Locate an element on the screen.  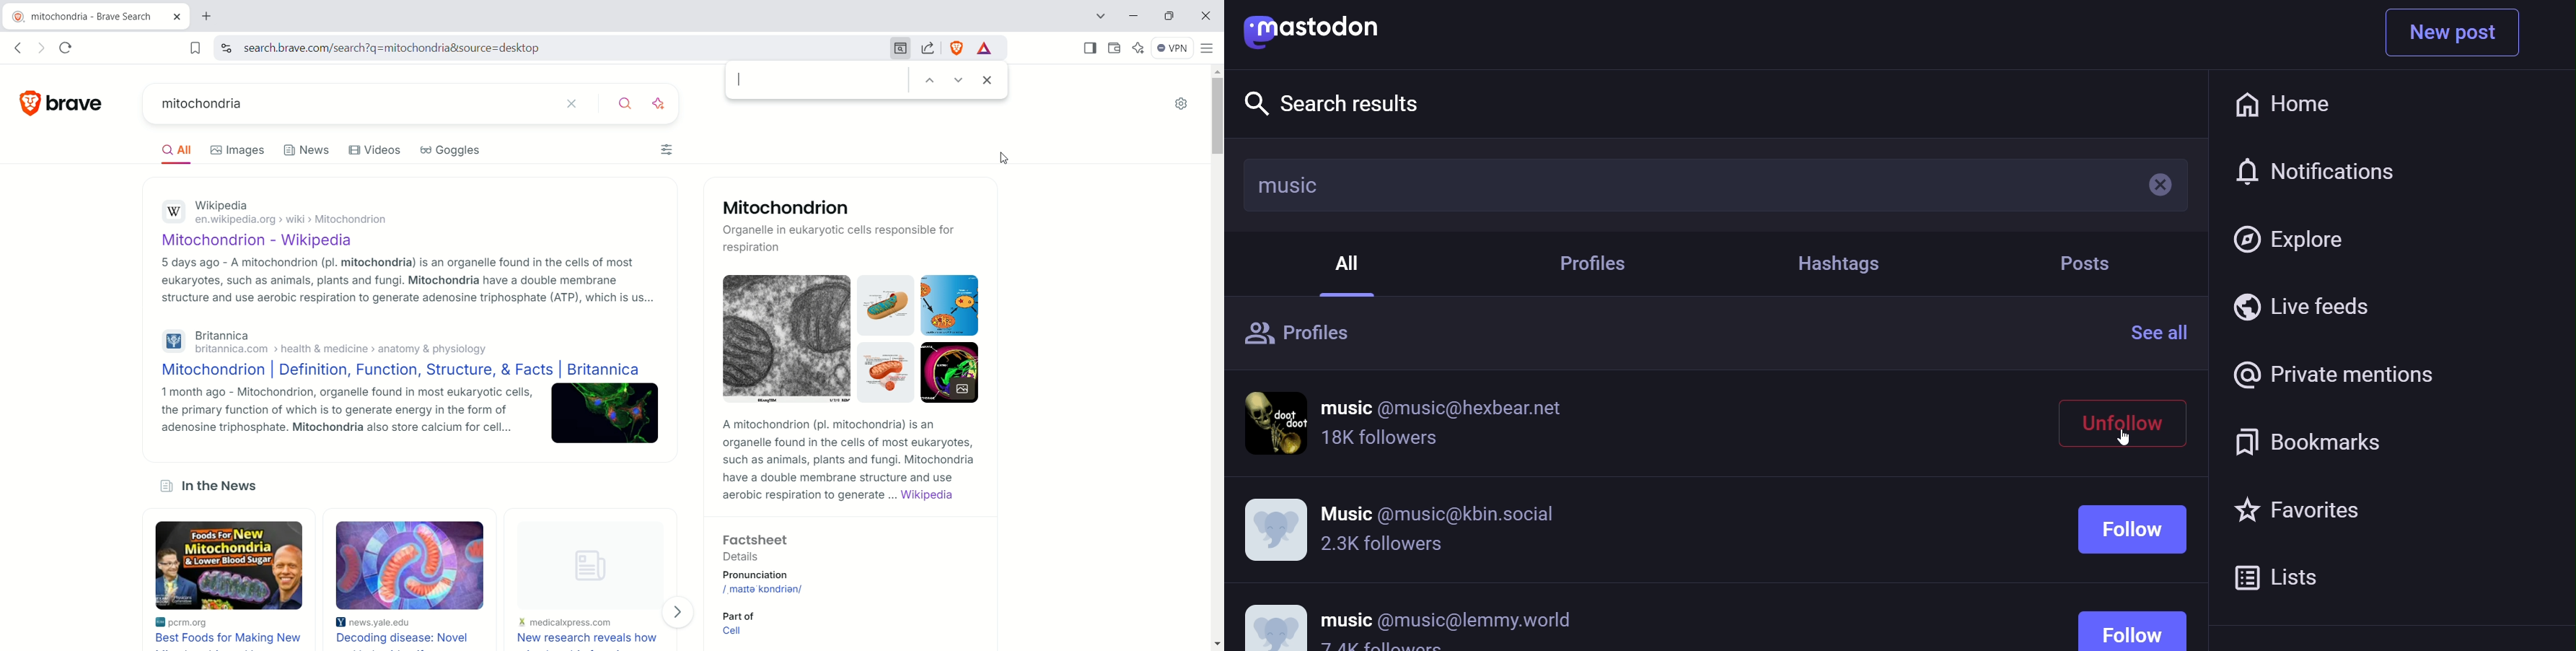
reload this page is located at coordinates (63, 49).